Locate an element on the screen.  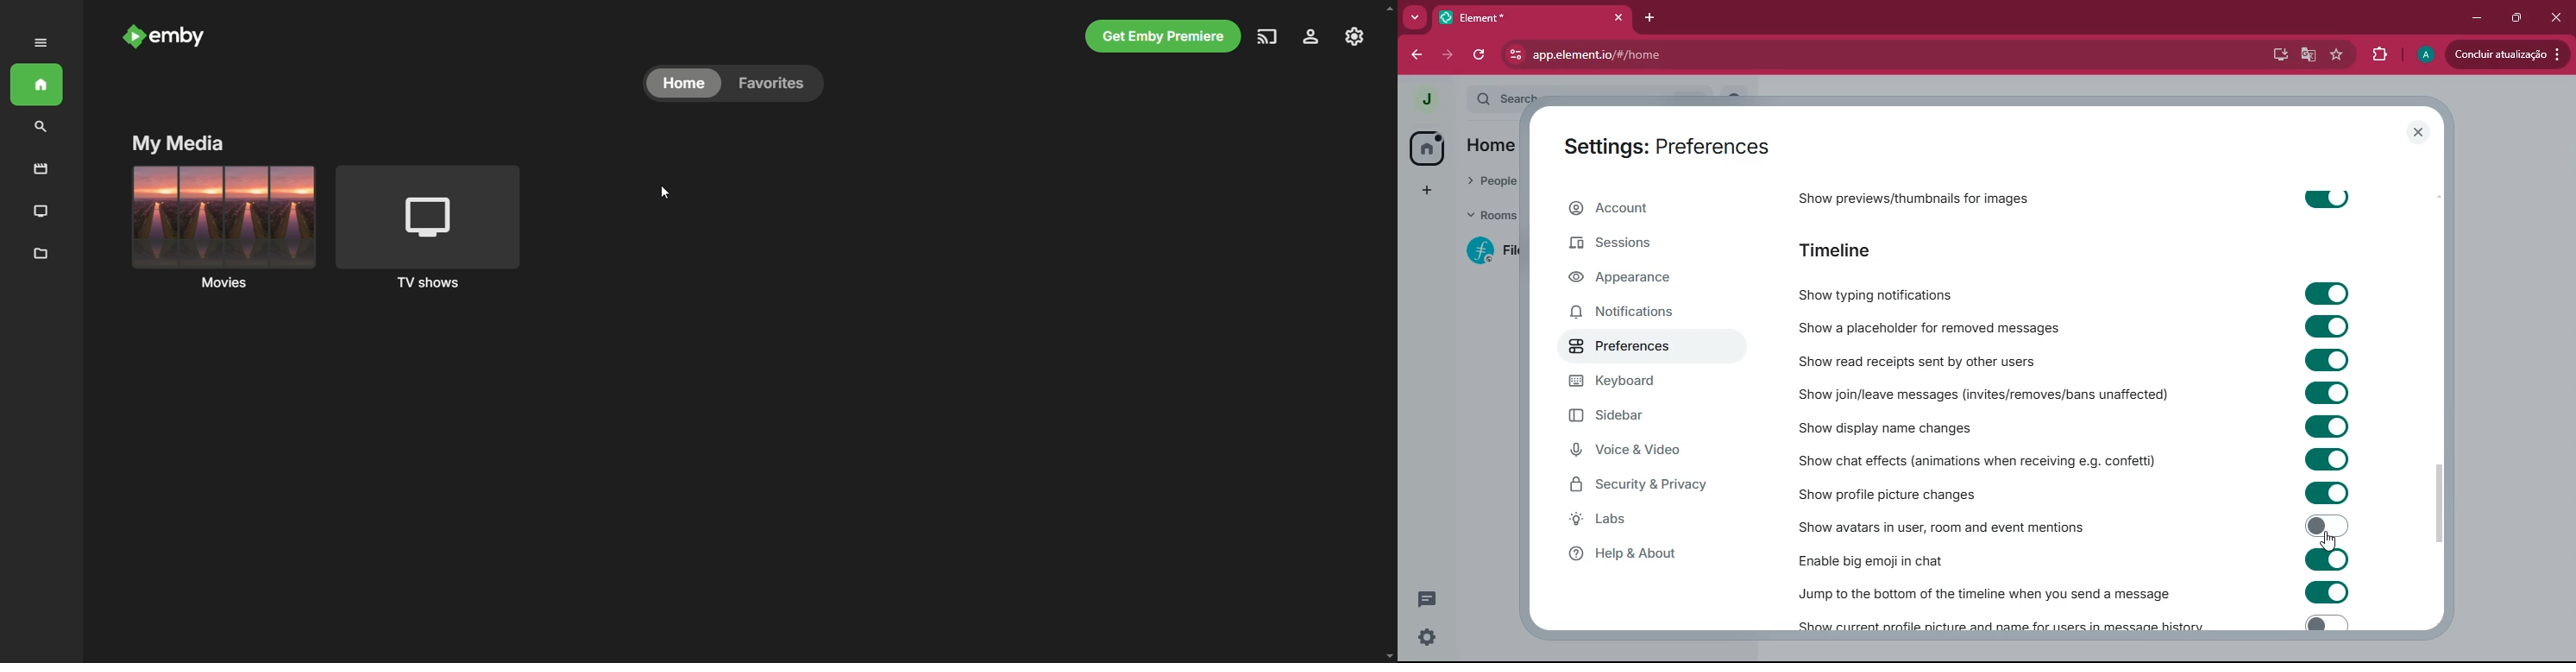
back is located at coordinates (1414, 54).